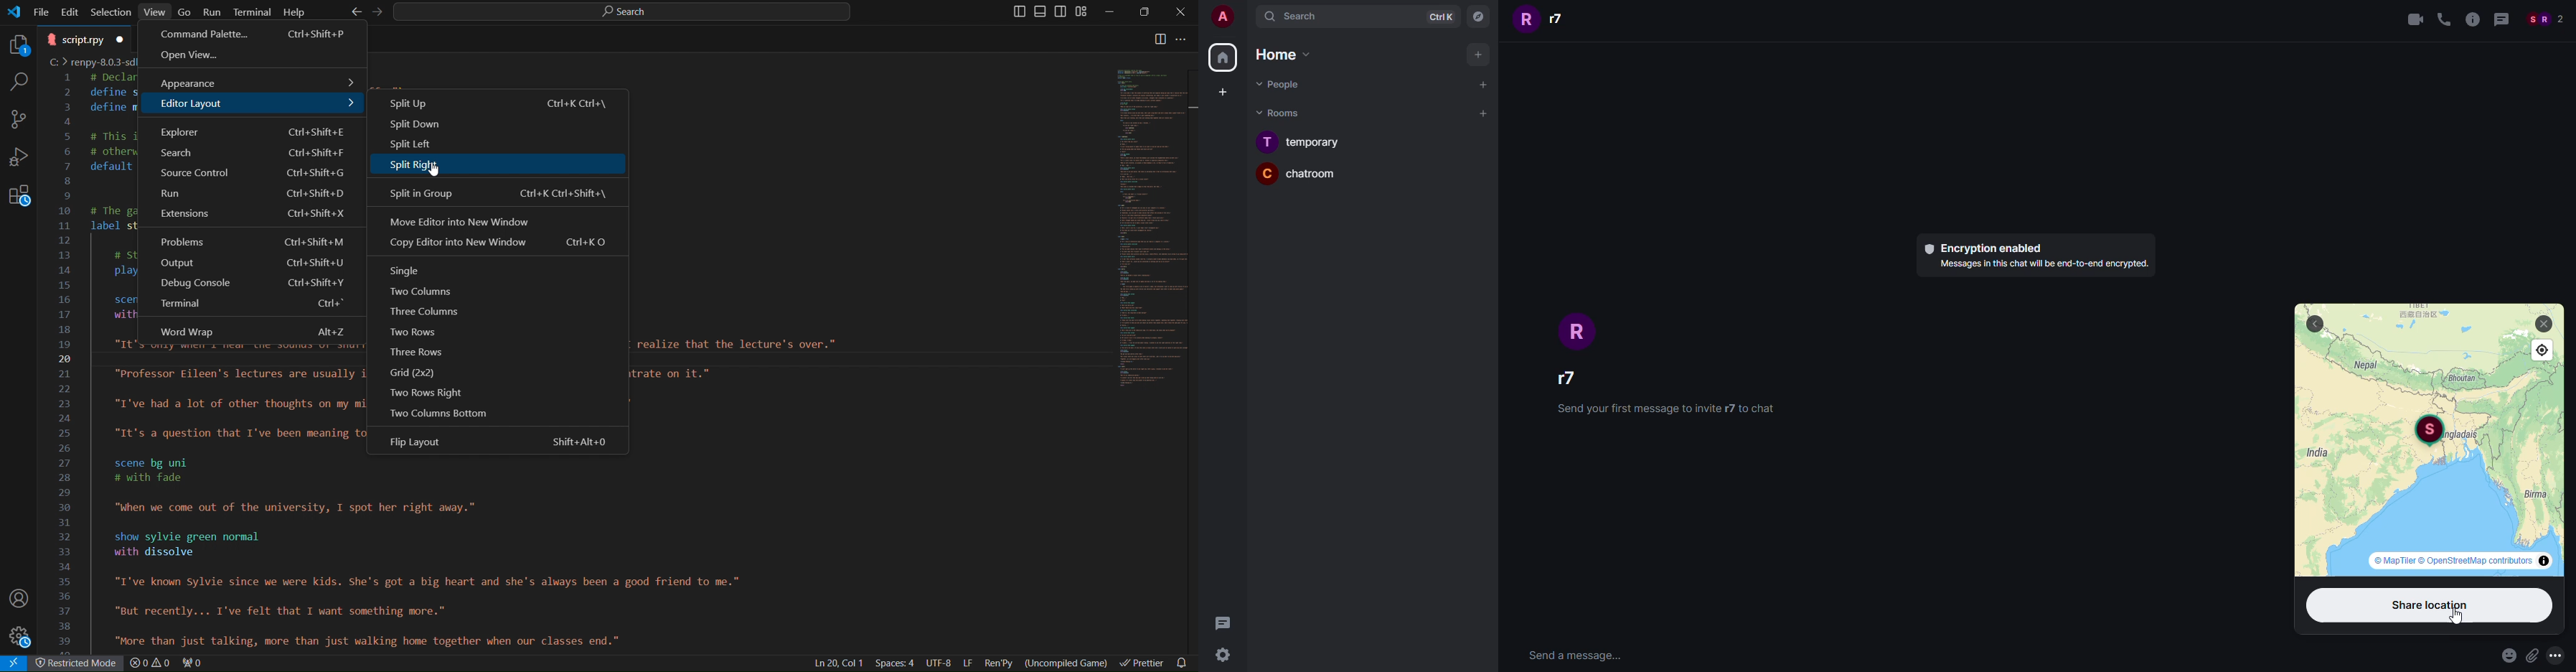 The height and width of the screenshot is (672, 2576). What do you see at coordinates (2428, 431) in the screenshot?
I see `location` at bounding box center [2428, 431].